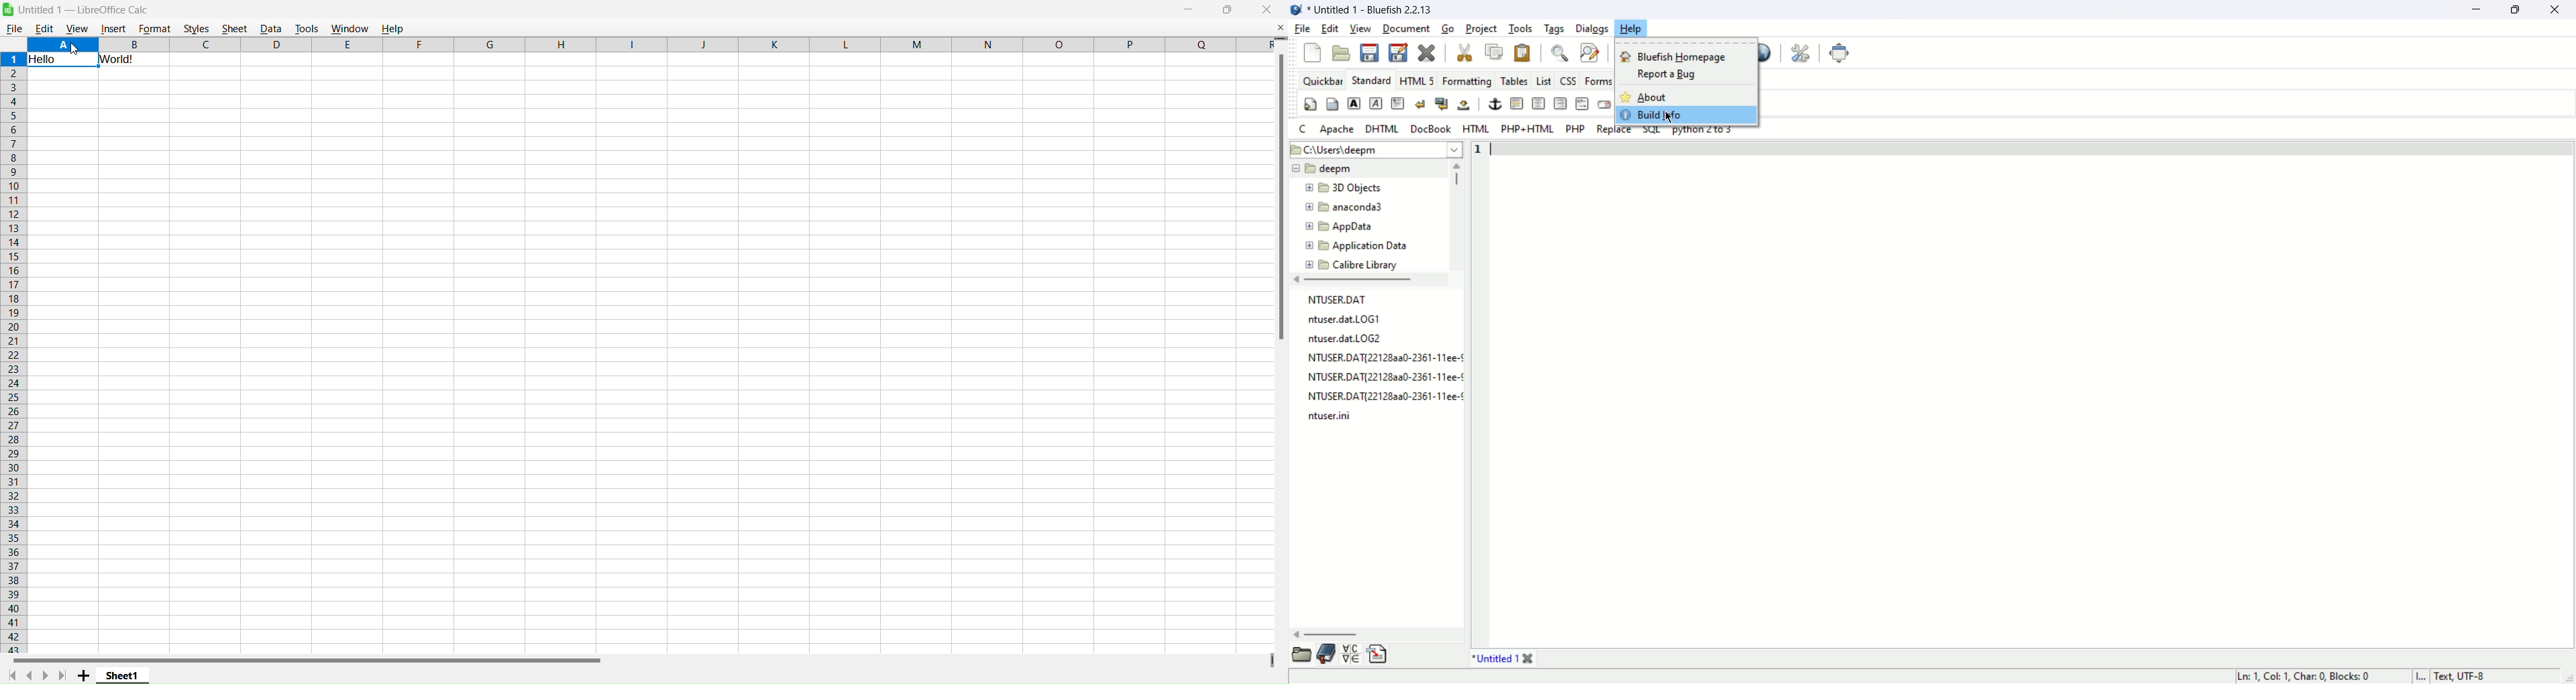  What do you see at coordinates (1589, 53) in the screenshot?
I see `find and replace` at bounding box center [1589, 53].